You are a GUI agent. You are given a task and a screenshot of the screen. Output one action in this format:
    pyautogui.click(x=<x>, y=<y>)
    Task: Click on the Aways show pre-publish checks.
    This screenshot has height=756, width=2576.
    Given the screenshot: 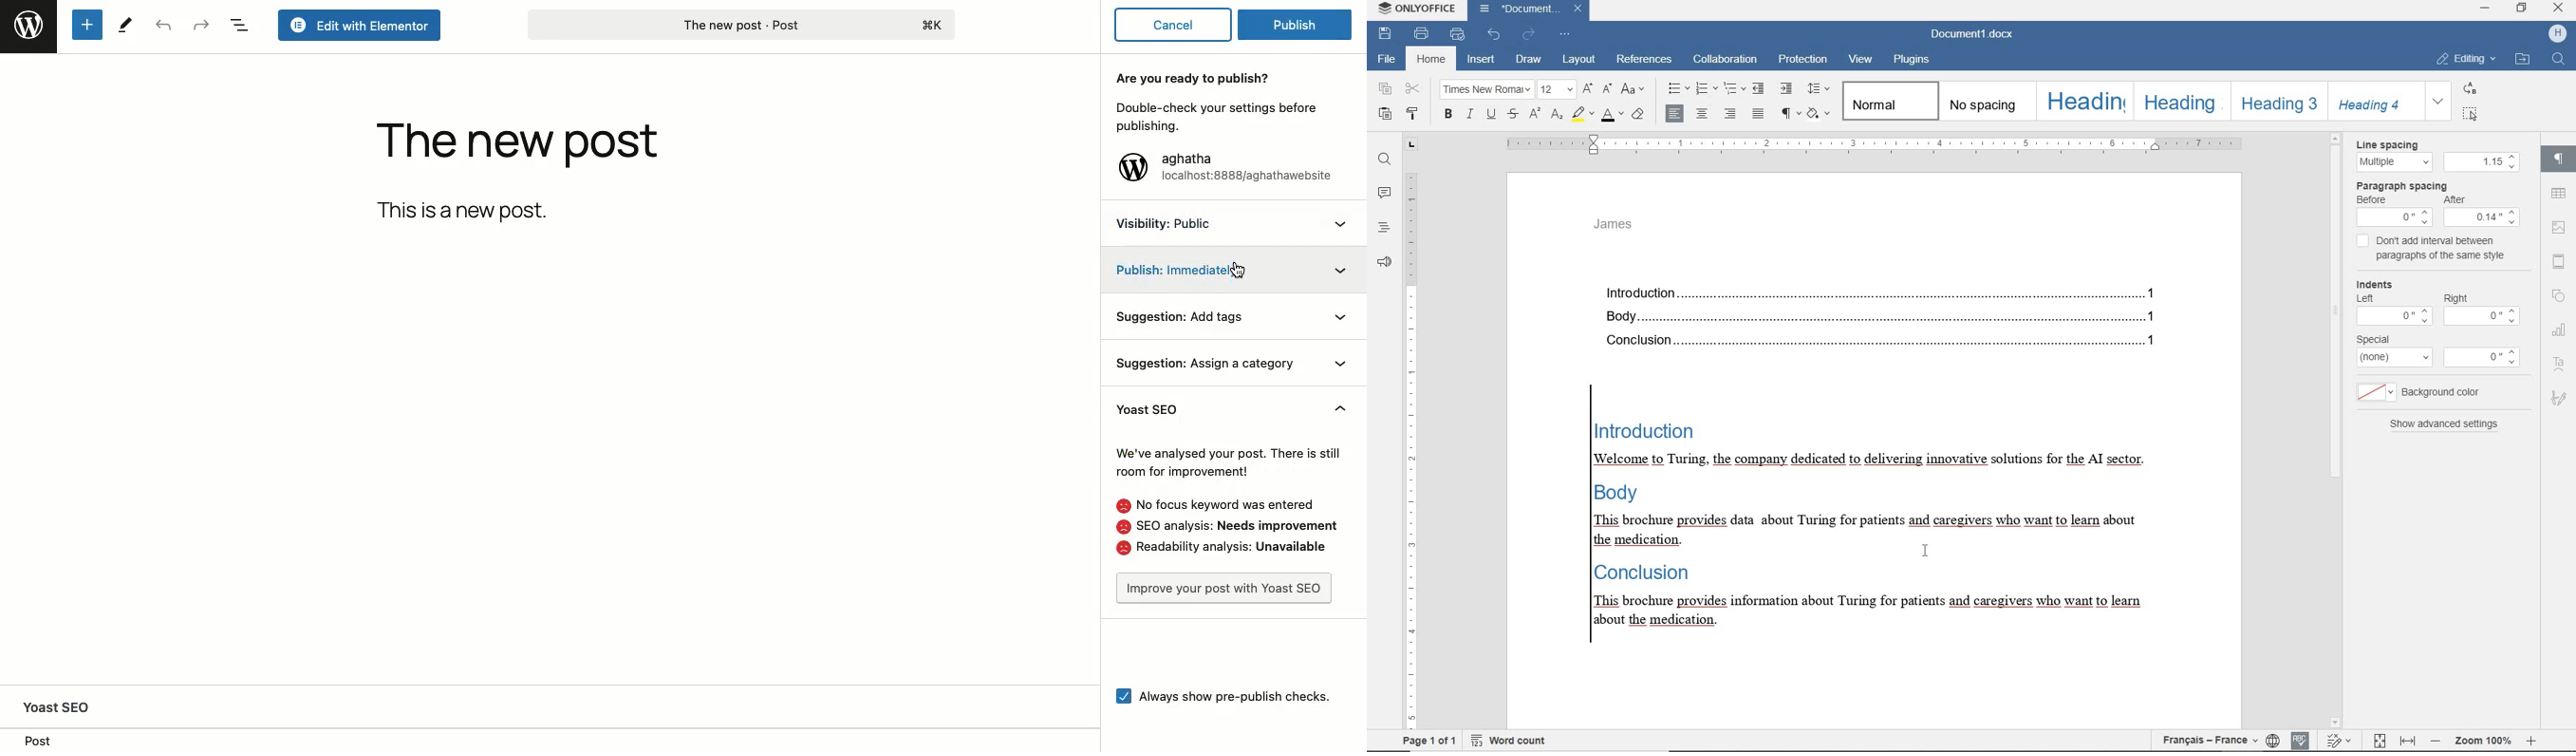 What is the action you would take?
    pyautogui.click(x=1216, y=696)
    